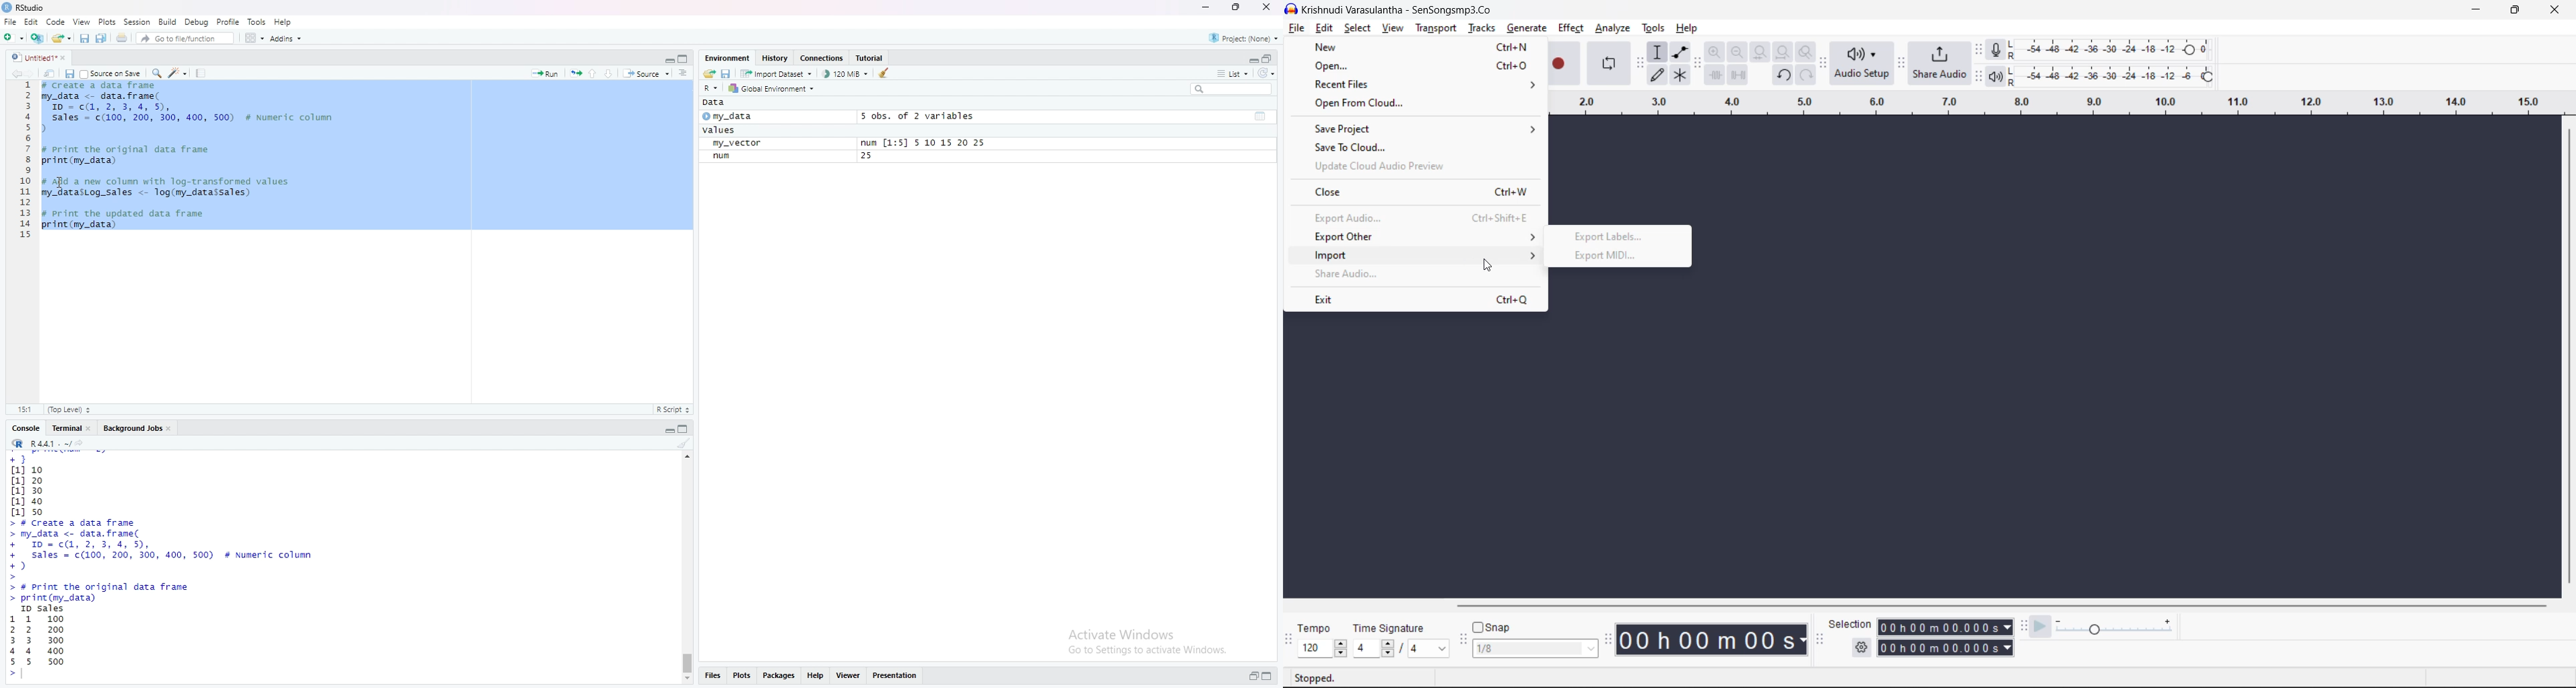 This screenshot has width=2576, height=700. What do you see at coordinates (22, 164) in the screenshot?
I see `serial number` at bounding box center [22, 164].